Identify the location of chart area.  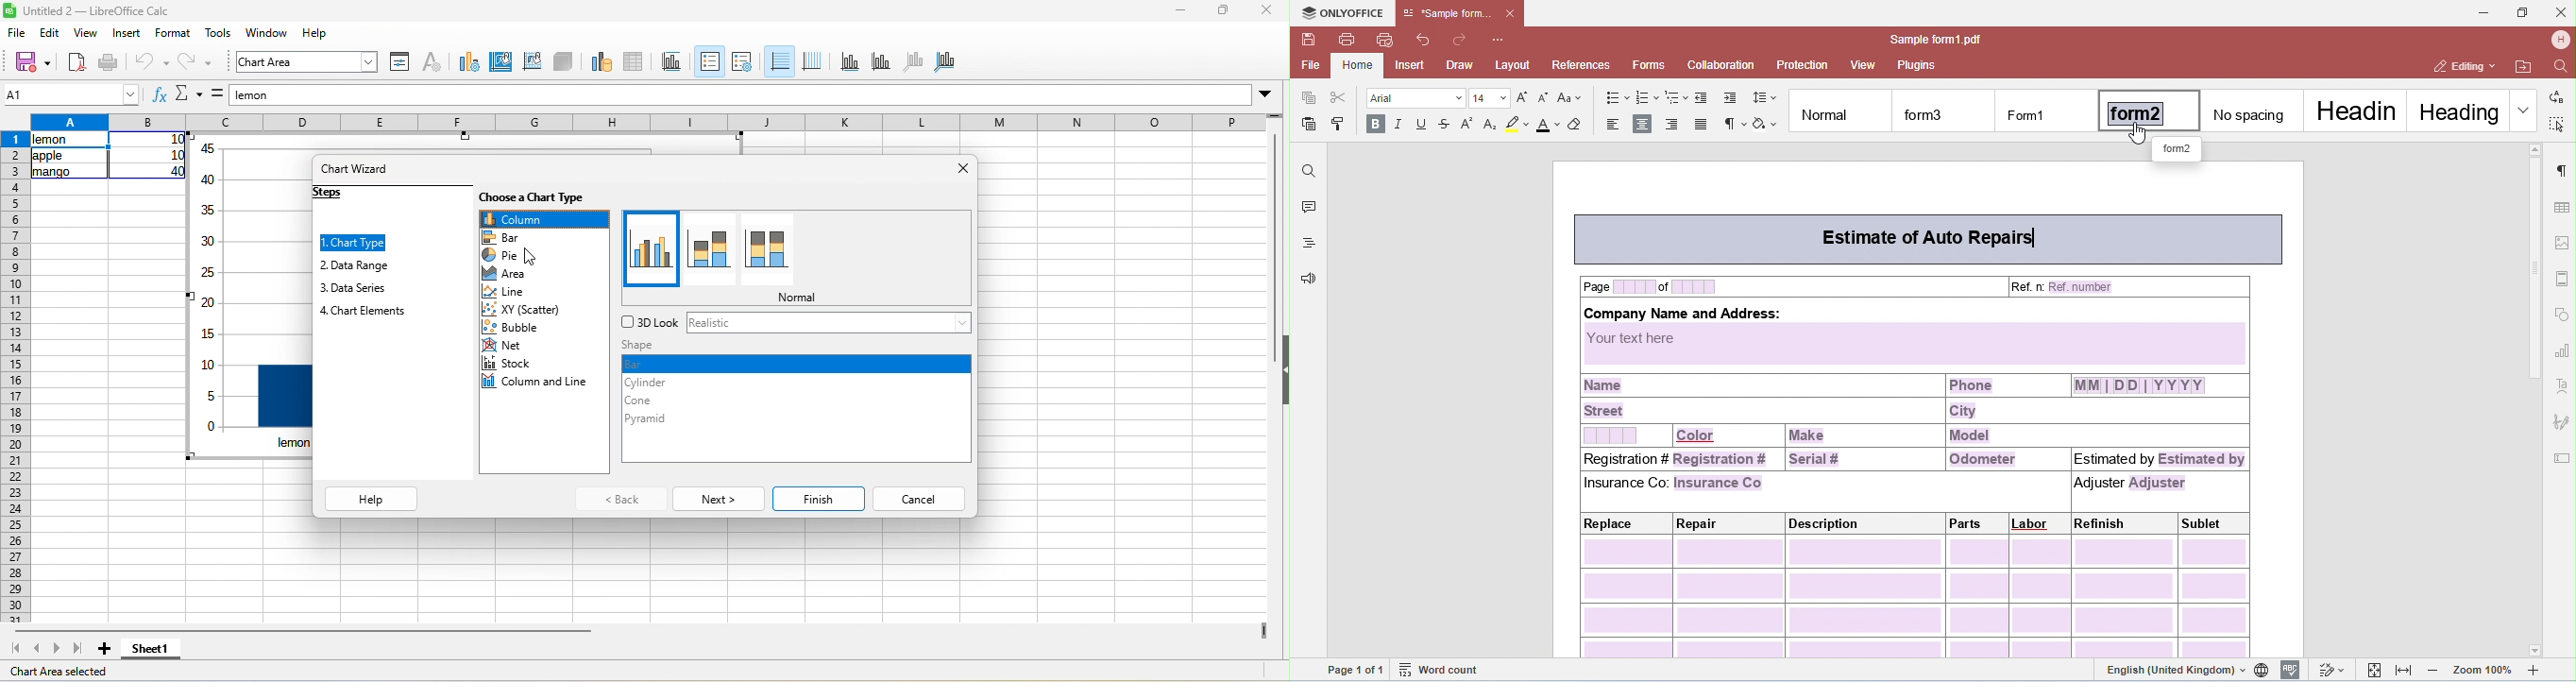
(499, 63).